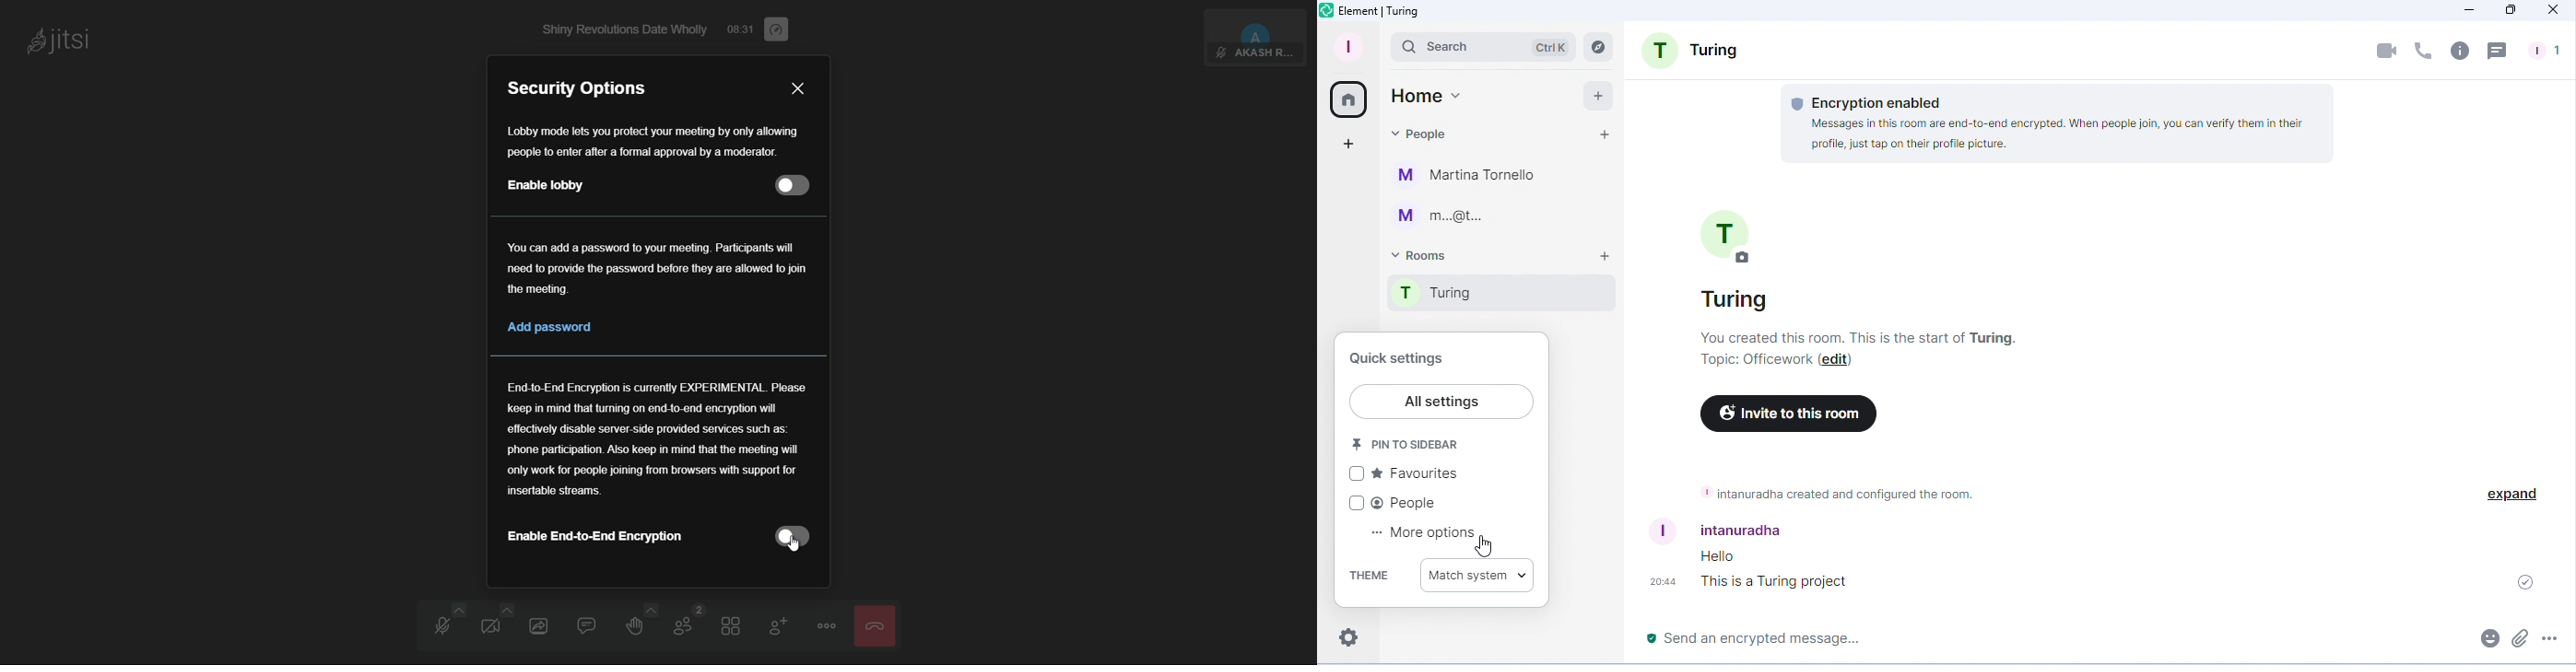 The width and height of the screenshot is (2576, 672). Describe the element at coordinates (1600, 95) in the screenshot. I see `Add` at that location.